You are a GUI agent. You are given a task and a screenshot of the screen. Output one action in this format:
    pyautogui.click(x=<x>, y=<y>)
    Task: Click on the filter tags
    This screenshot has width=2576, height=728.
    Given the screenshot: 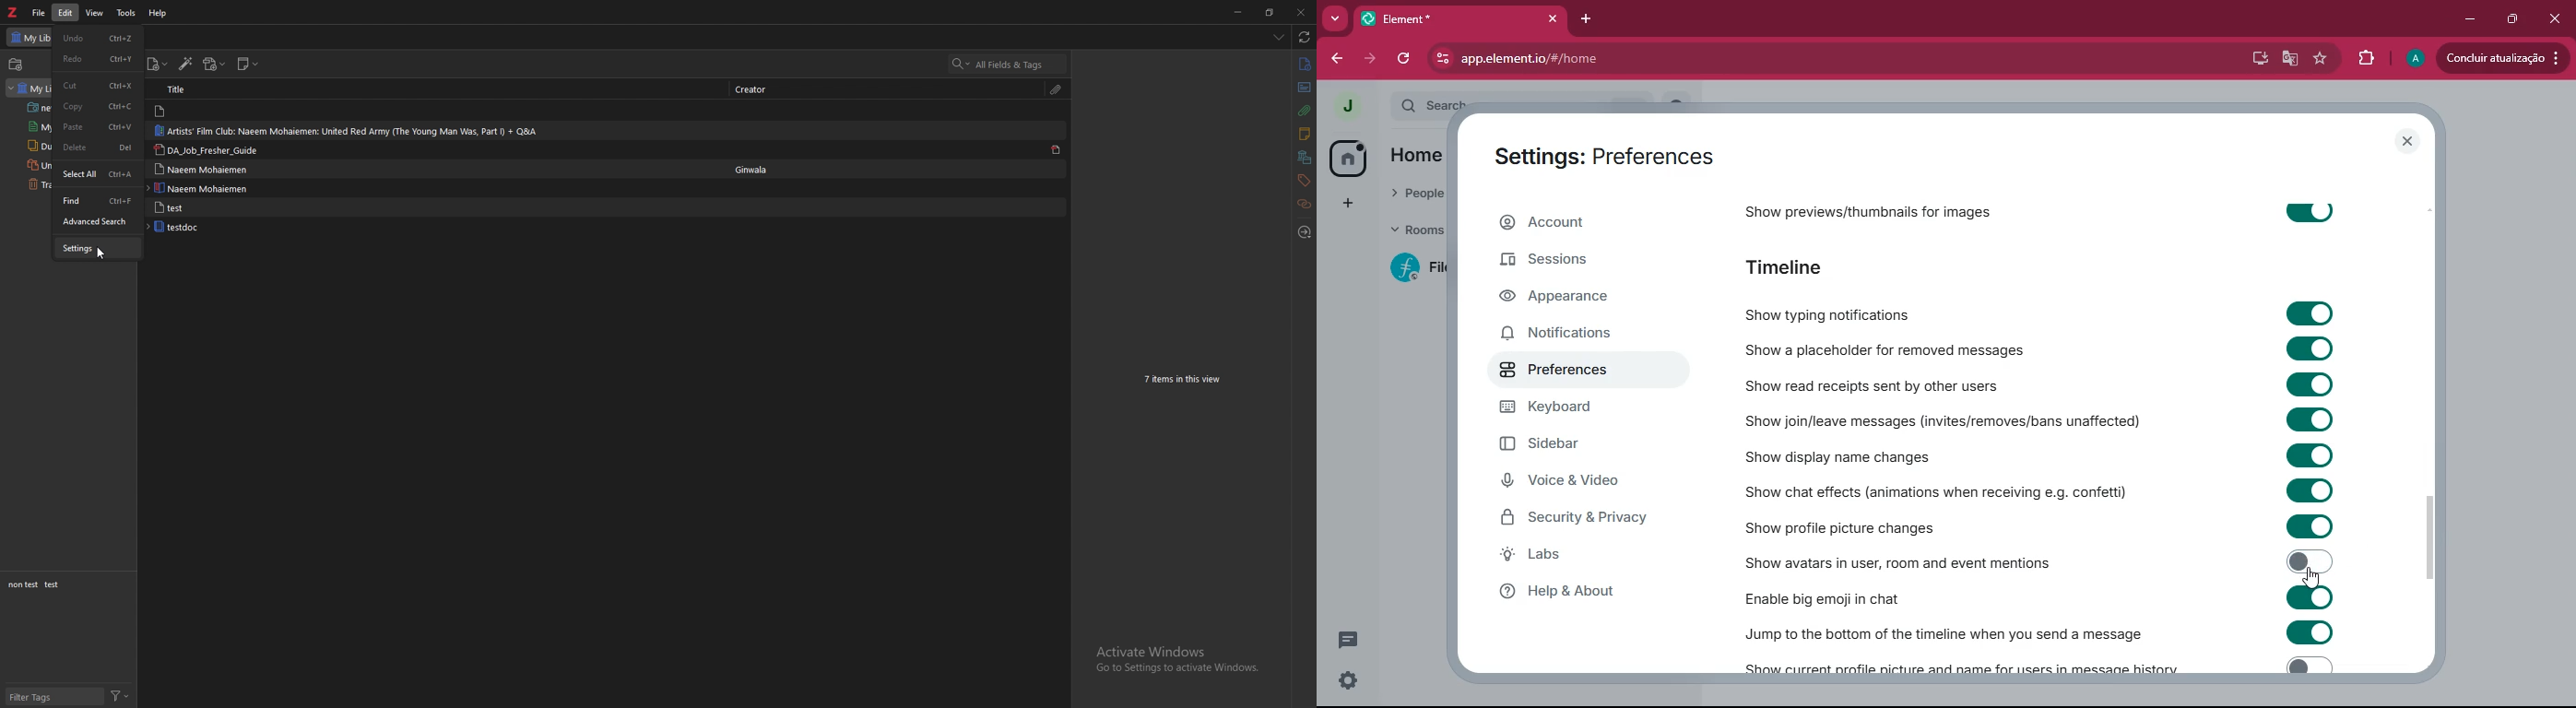 What is the action you would take?
    pyautogui.click(x=52, y=698)
    